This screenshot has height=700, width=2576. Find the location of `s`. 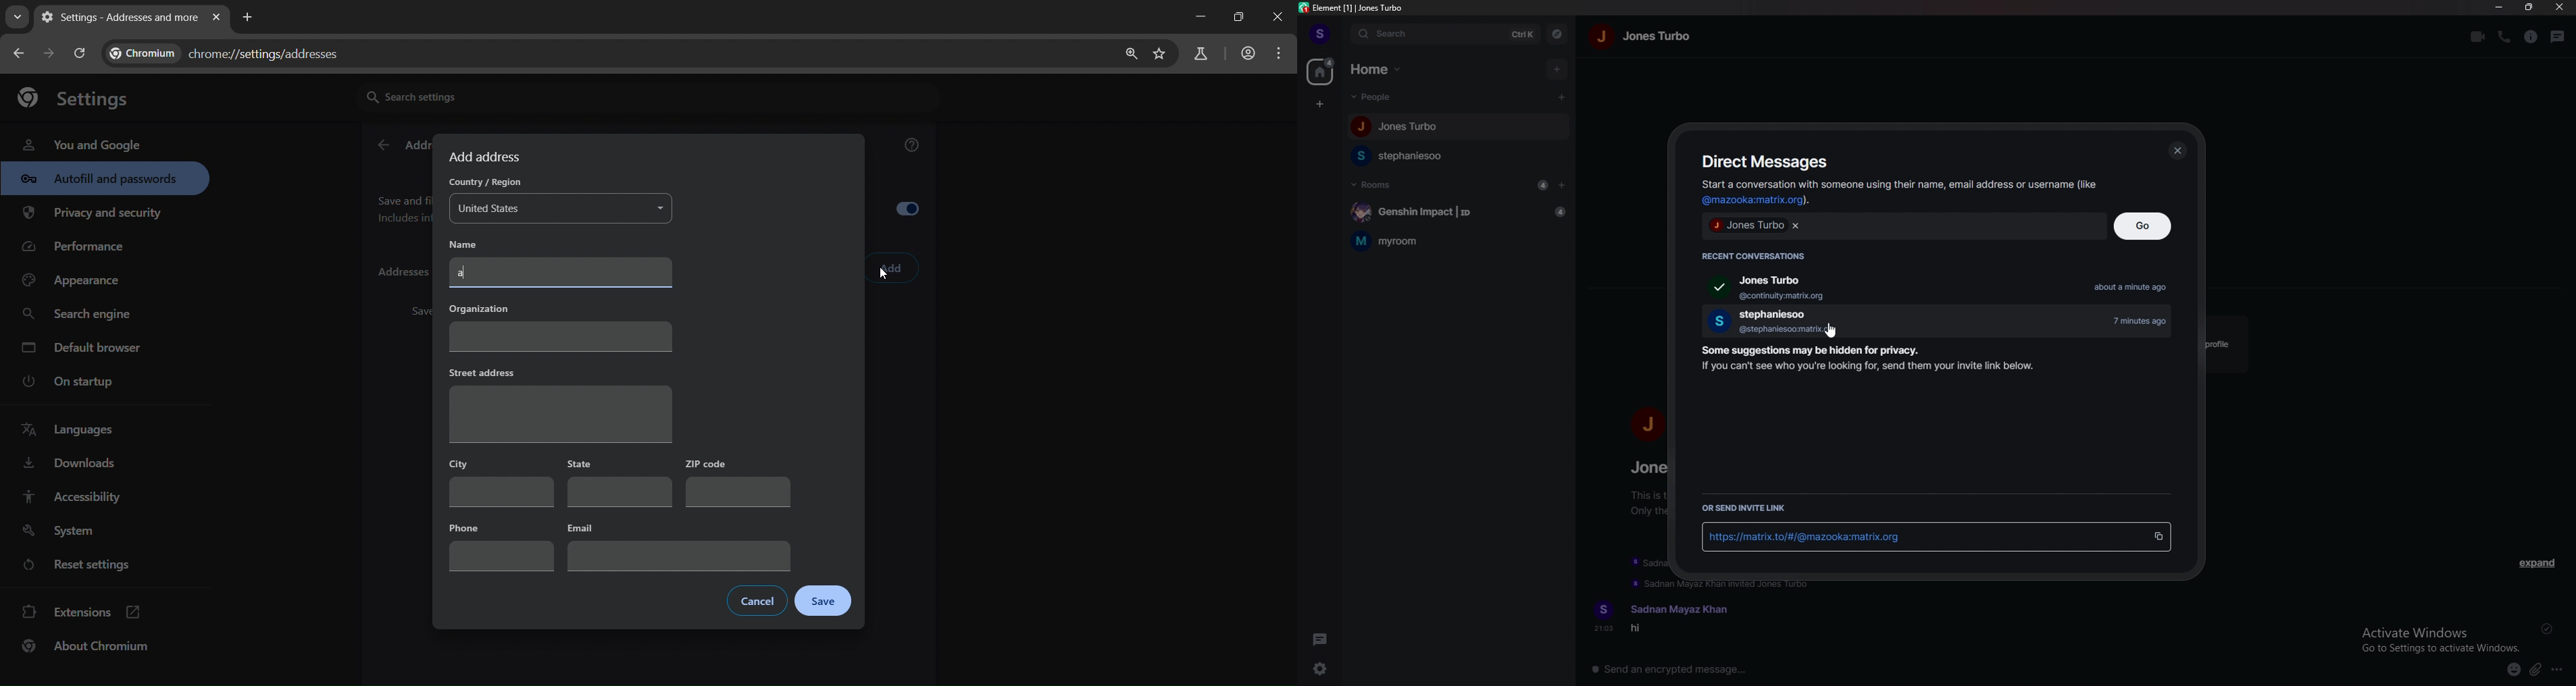

s is located at coordinates (1320, 33).